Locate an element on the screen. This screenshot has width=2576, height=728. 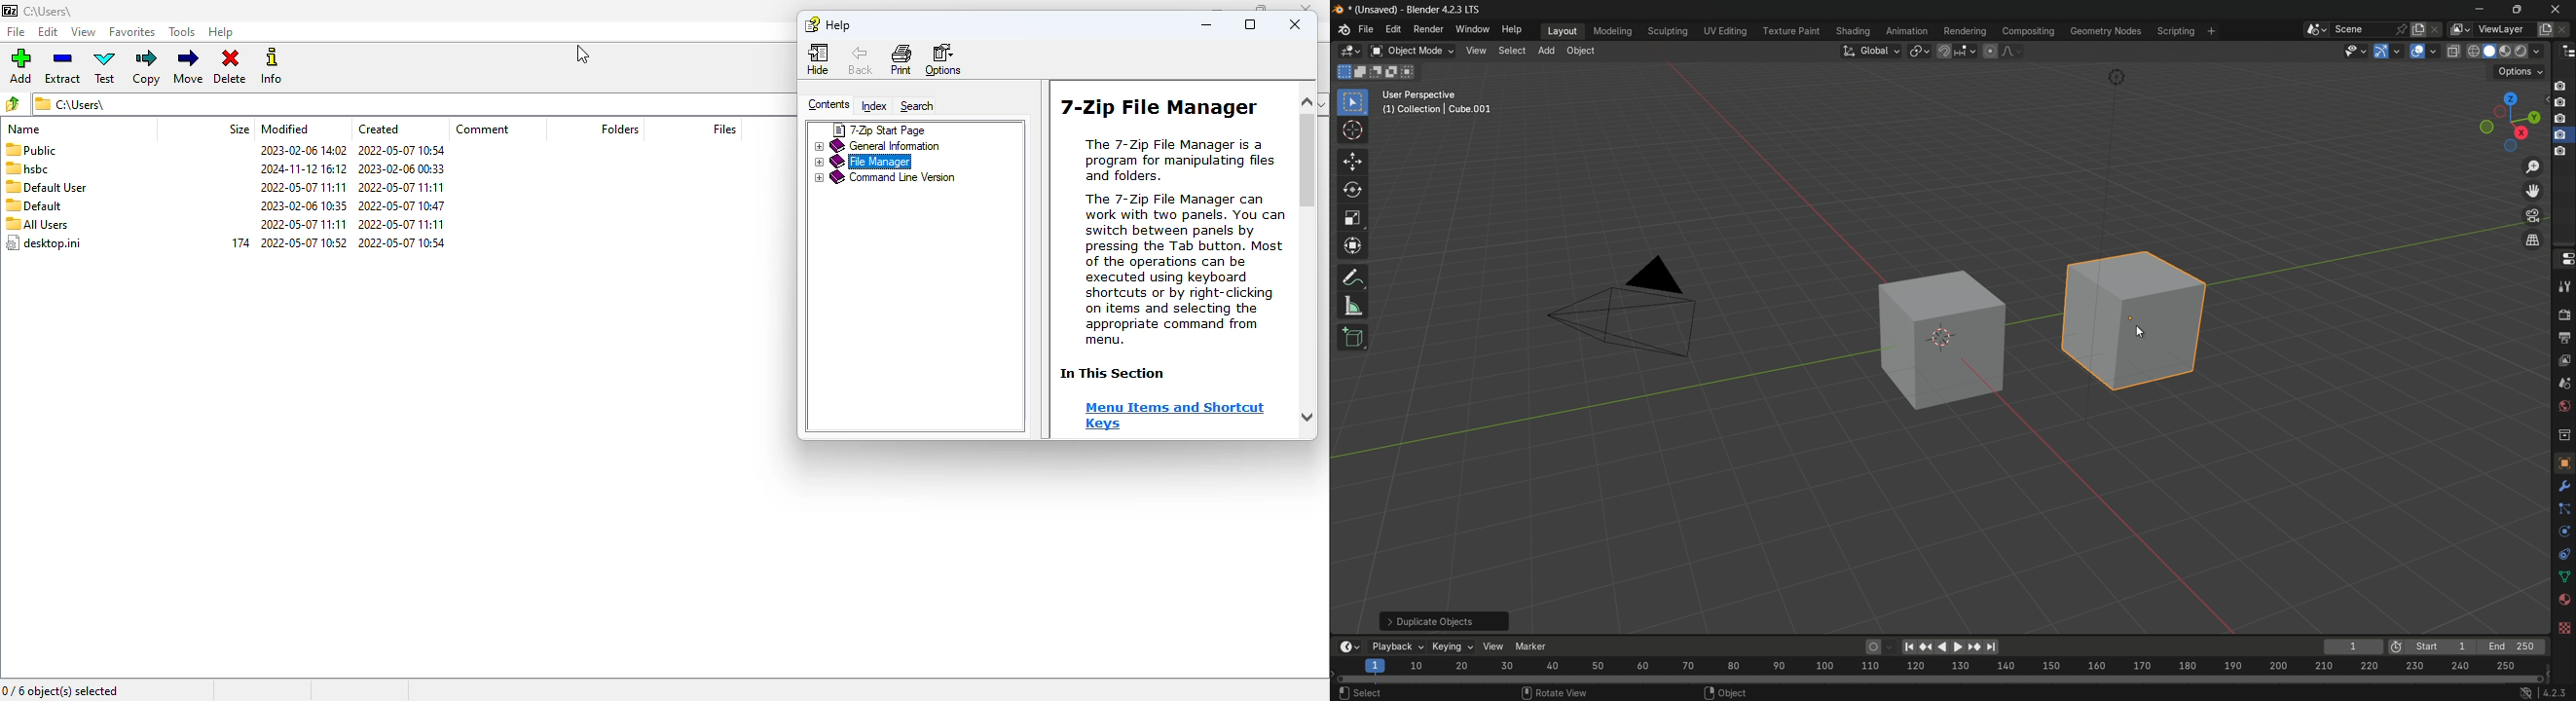
toggle camera view is located at coordinates (2533, 216).